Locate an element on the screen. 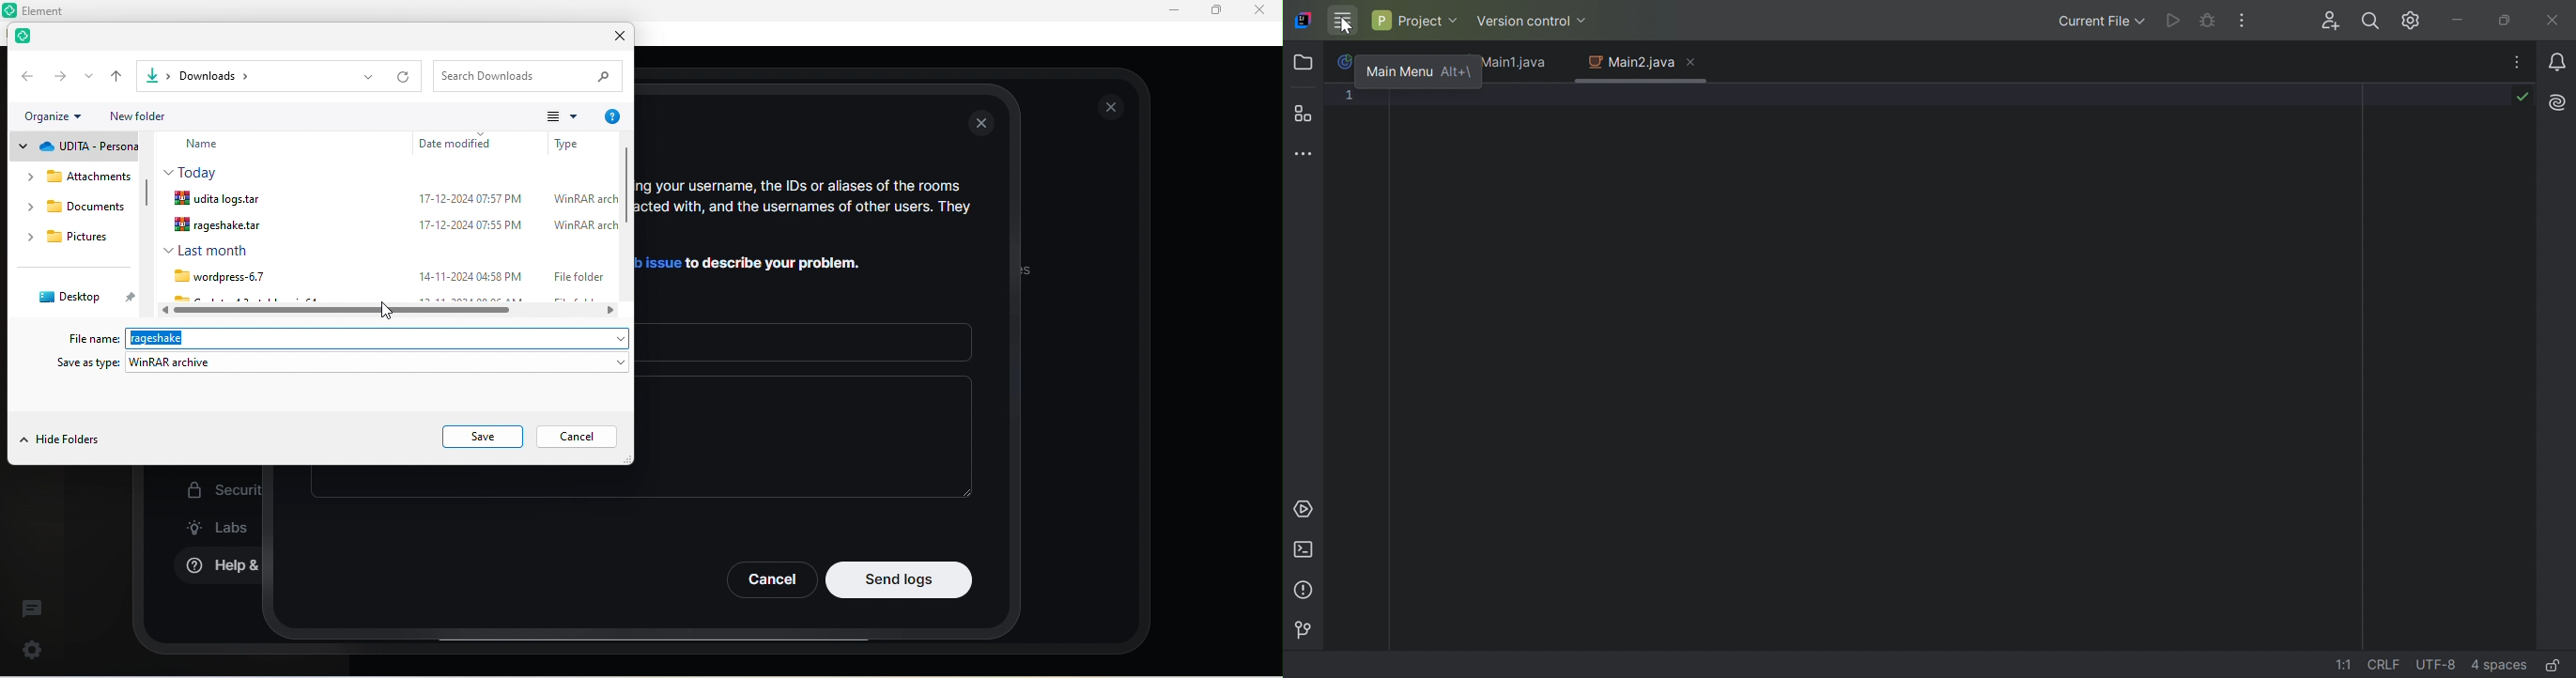 The width and height of the screenshot is (2576, 700). file path is located at coordinates (234, 75).